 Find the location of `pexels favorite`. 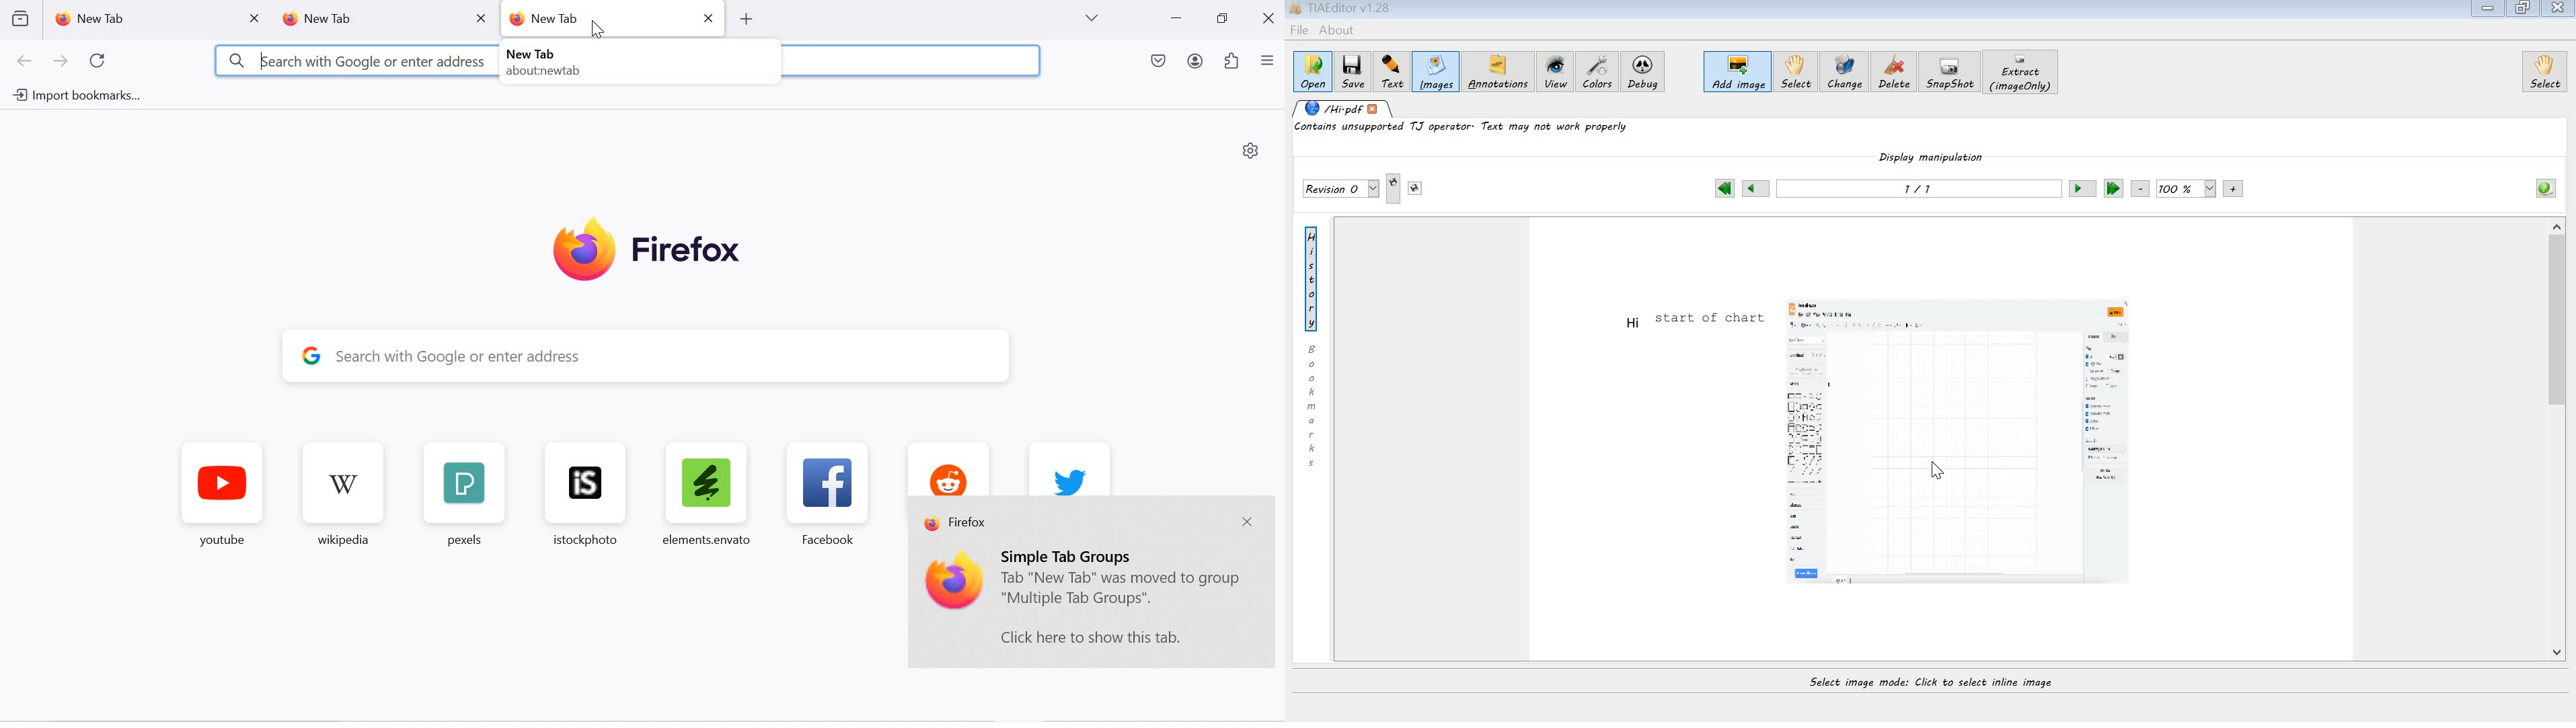

pexels favorite is located at coordinates (461, 495).